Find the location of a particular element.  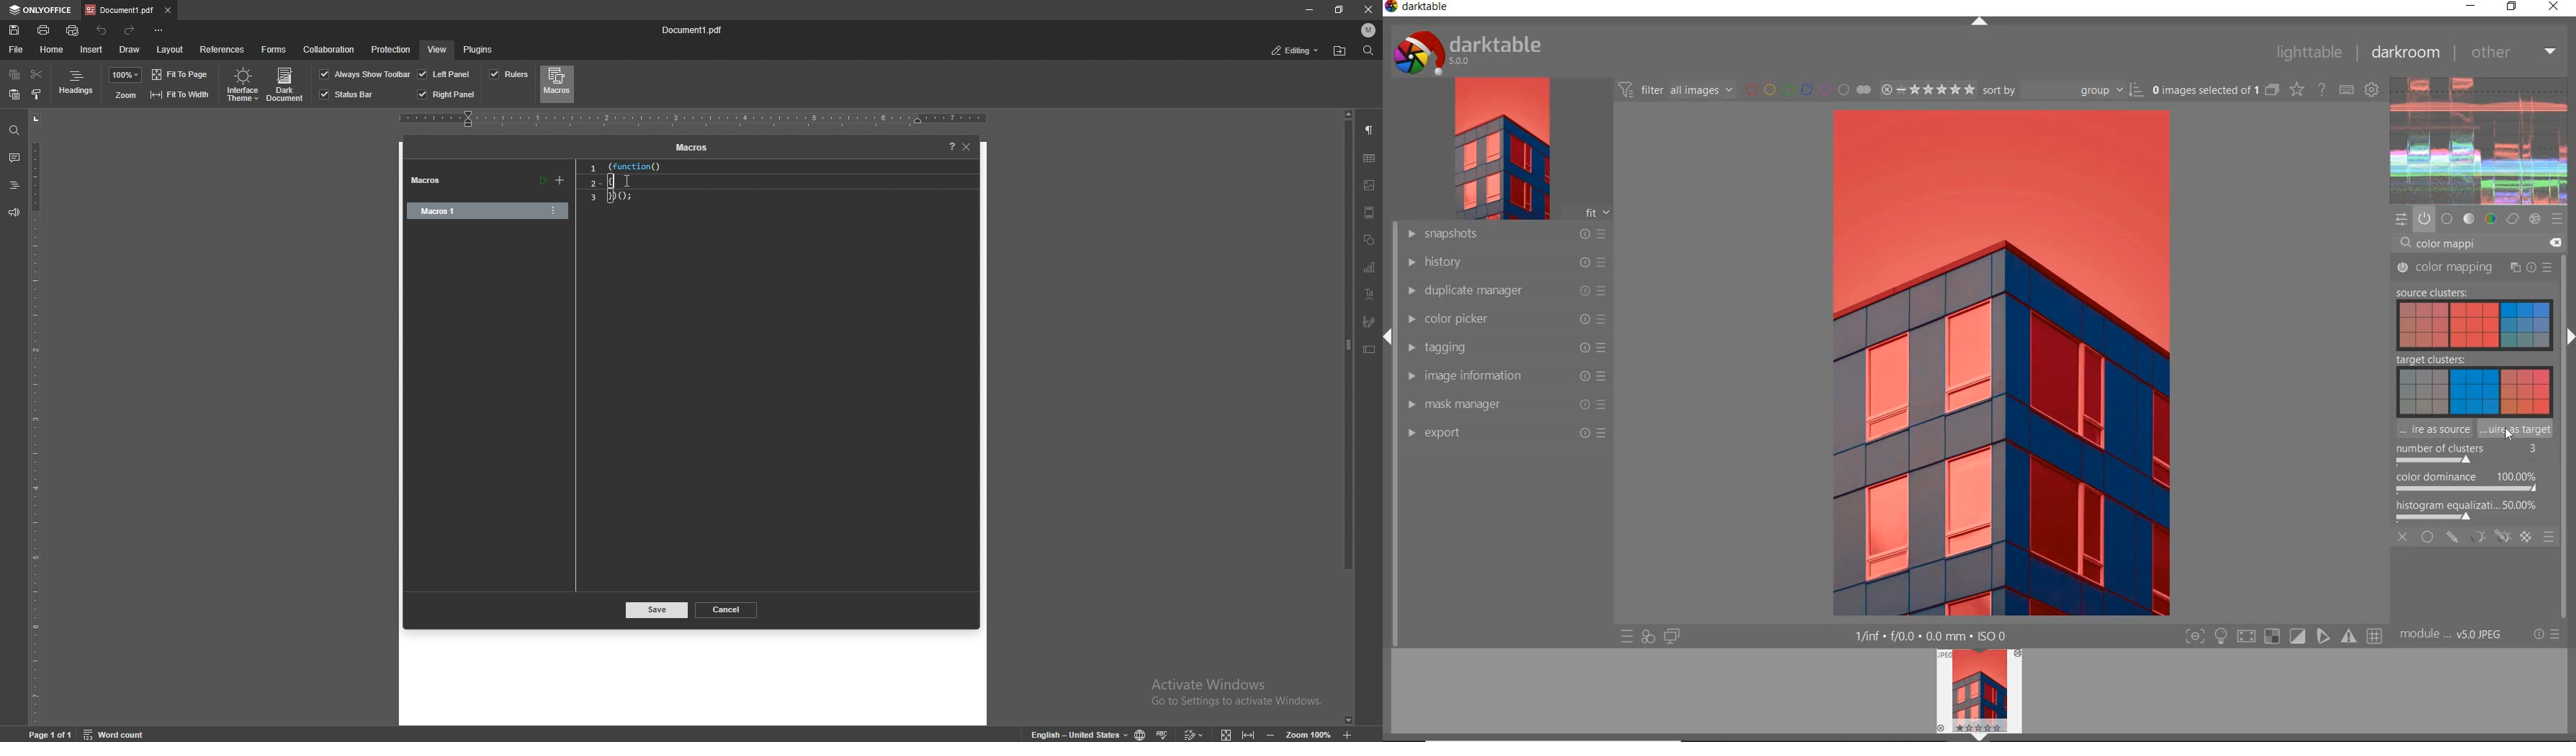

filter images is located at coordinates (1675, 89).